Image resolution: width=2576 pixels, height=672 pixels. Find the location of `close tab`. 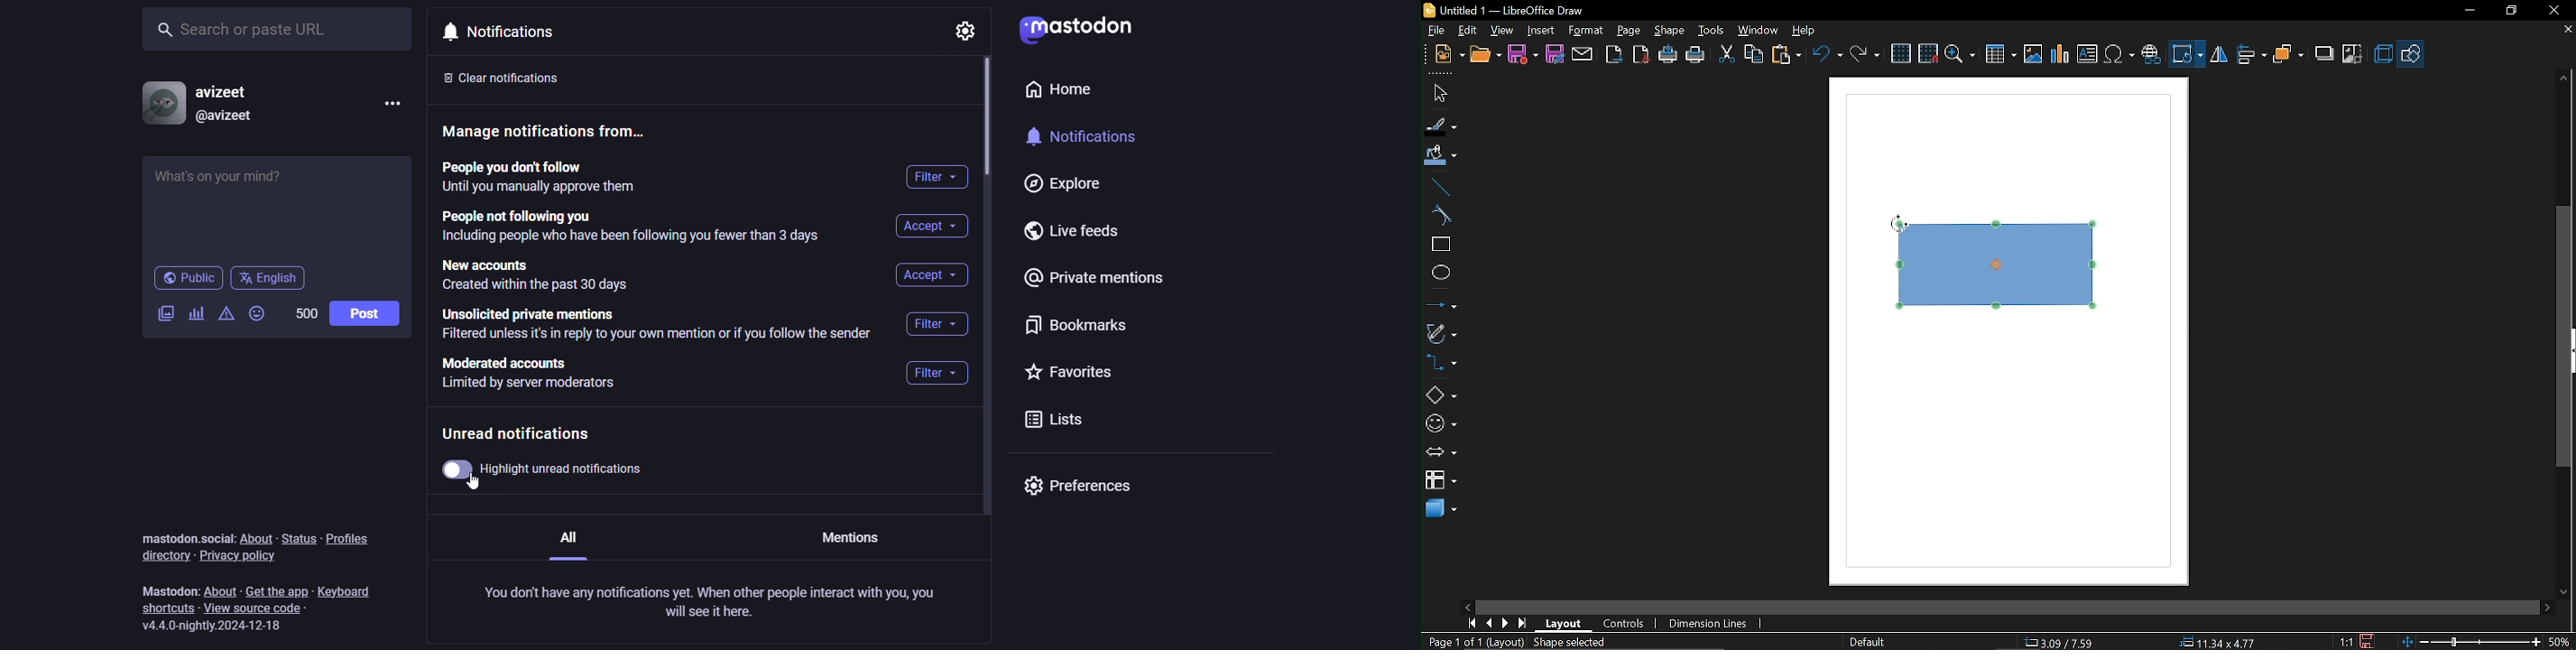

close tab is located at coordinates (2567, 31).